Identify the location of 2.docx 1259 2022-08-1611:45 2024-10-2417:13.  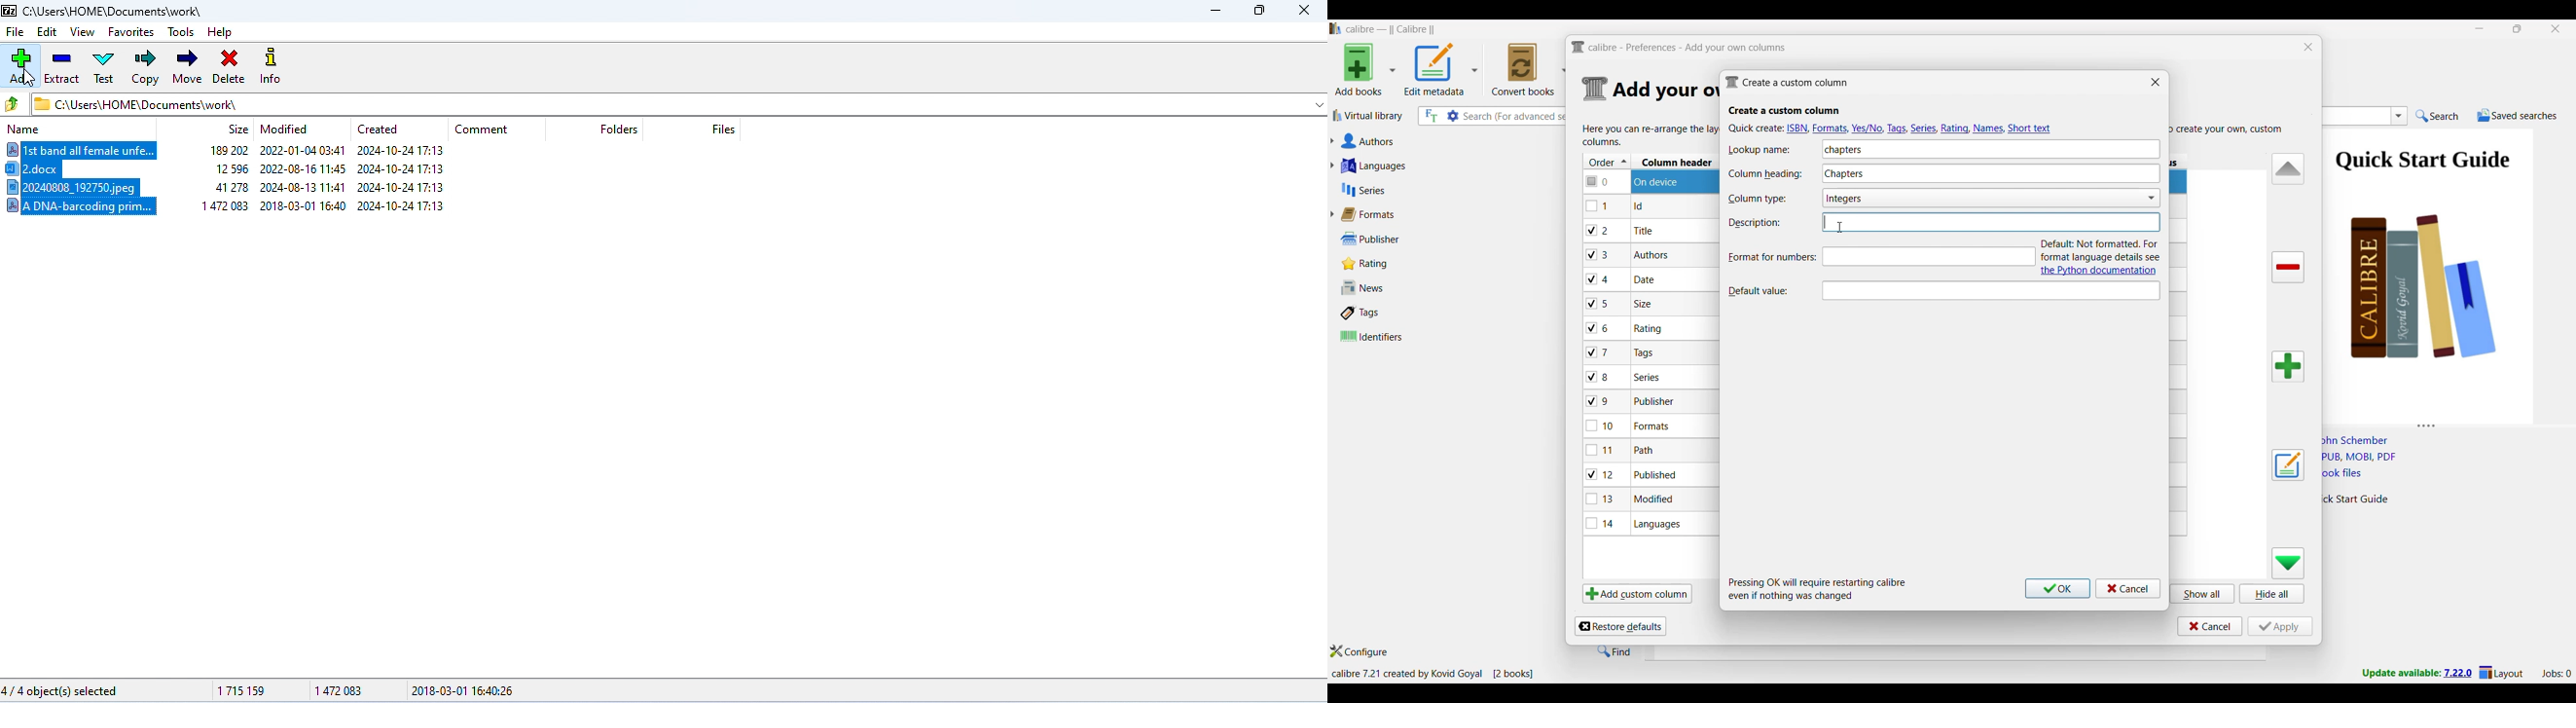
(239, 170).